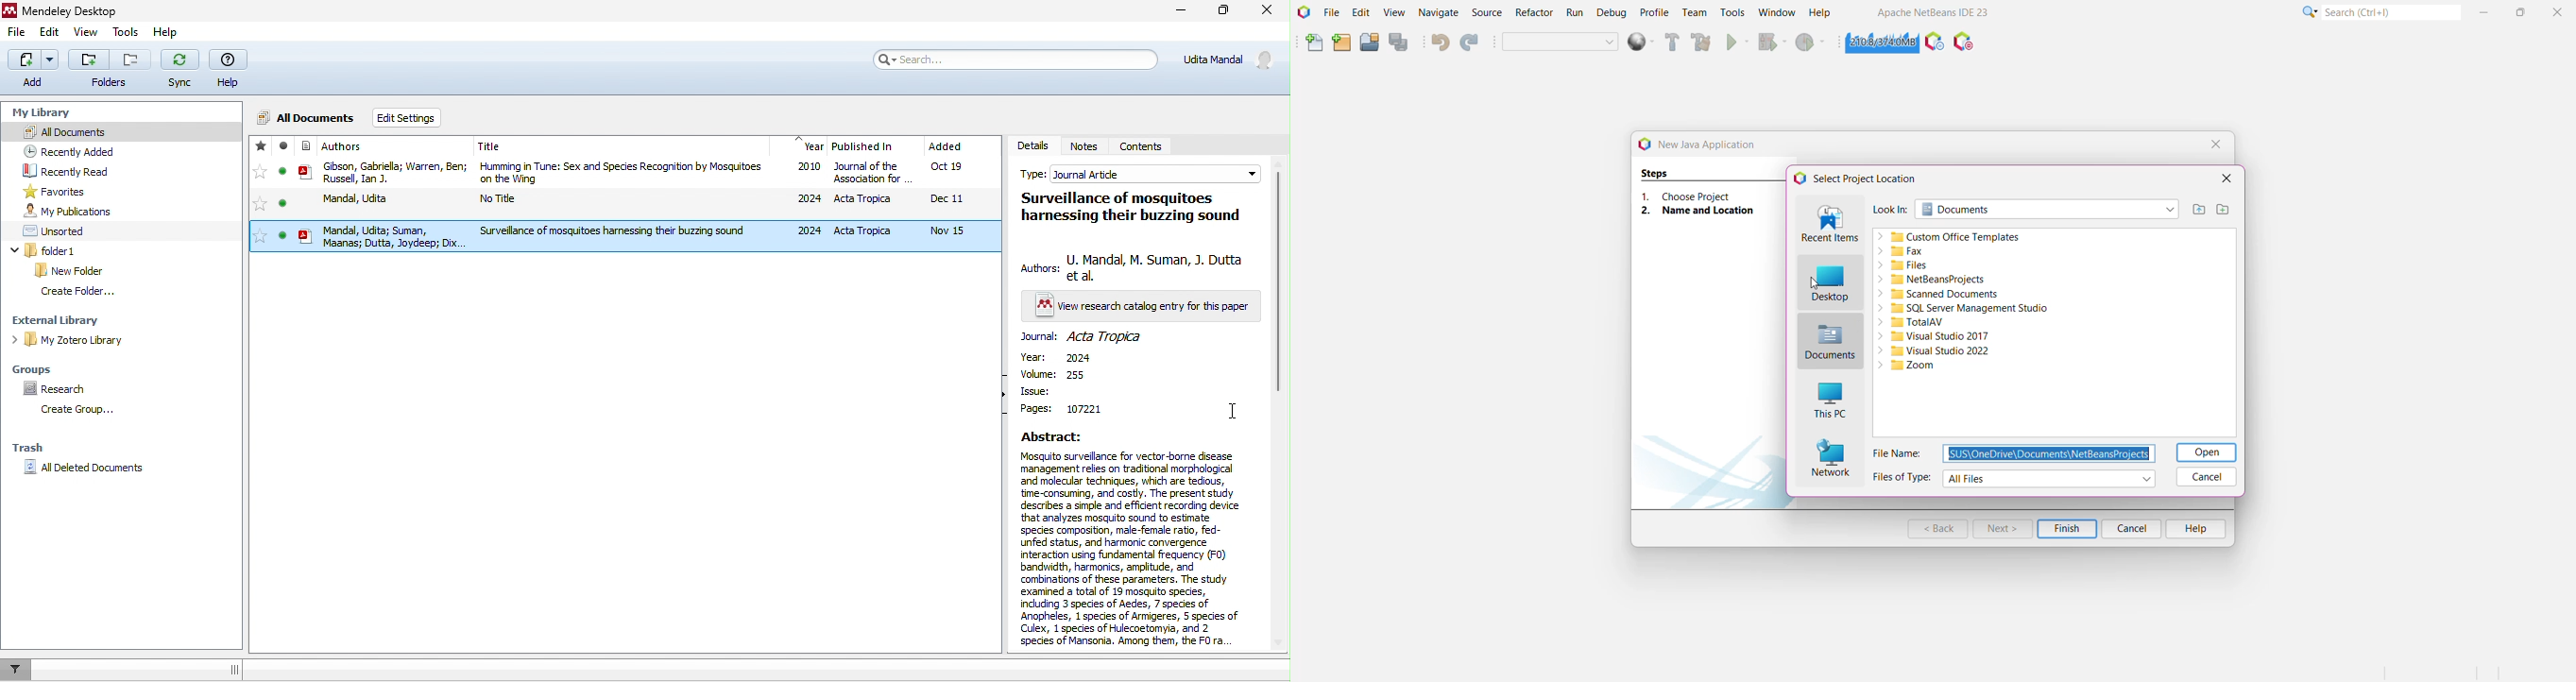 Image resolution: width=2576 pixels, height=700 pixels. I want to click on year:2024, so click(1066, 357).